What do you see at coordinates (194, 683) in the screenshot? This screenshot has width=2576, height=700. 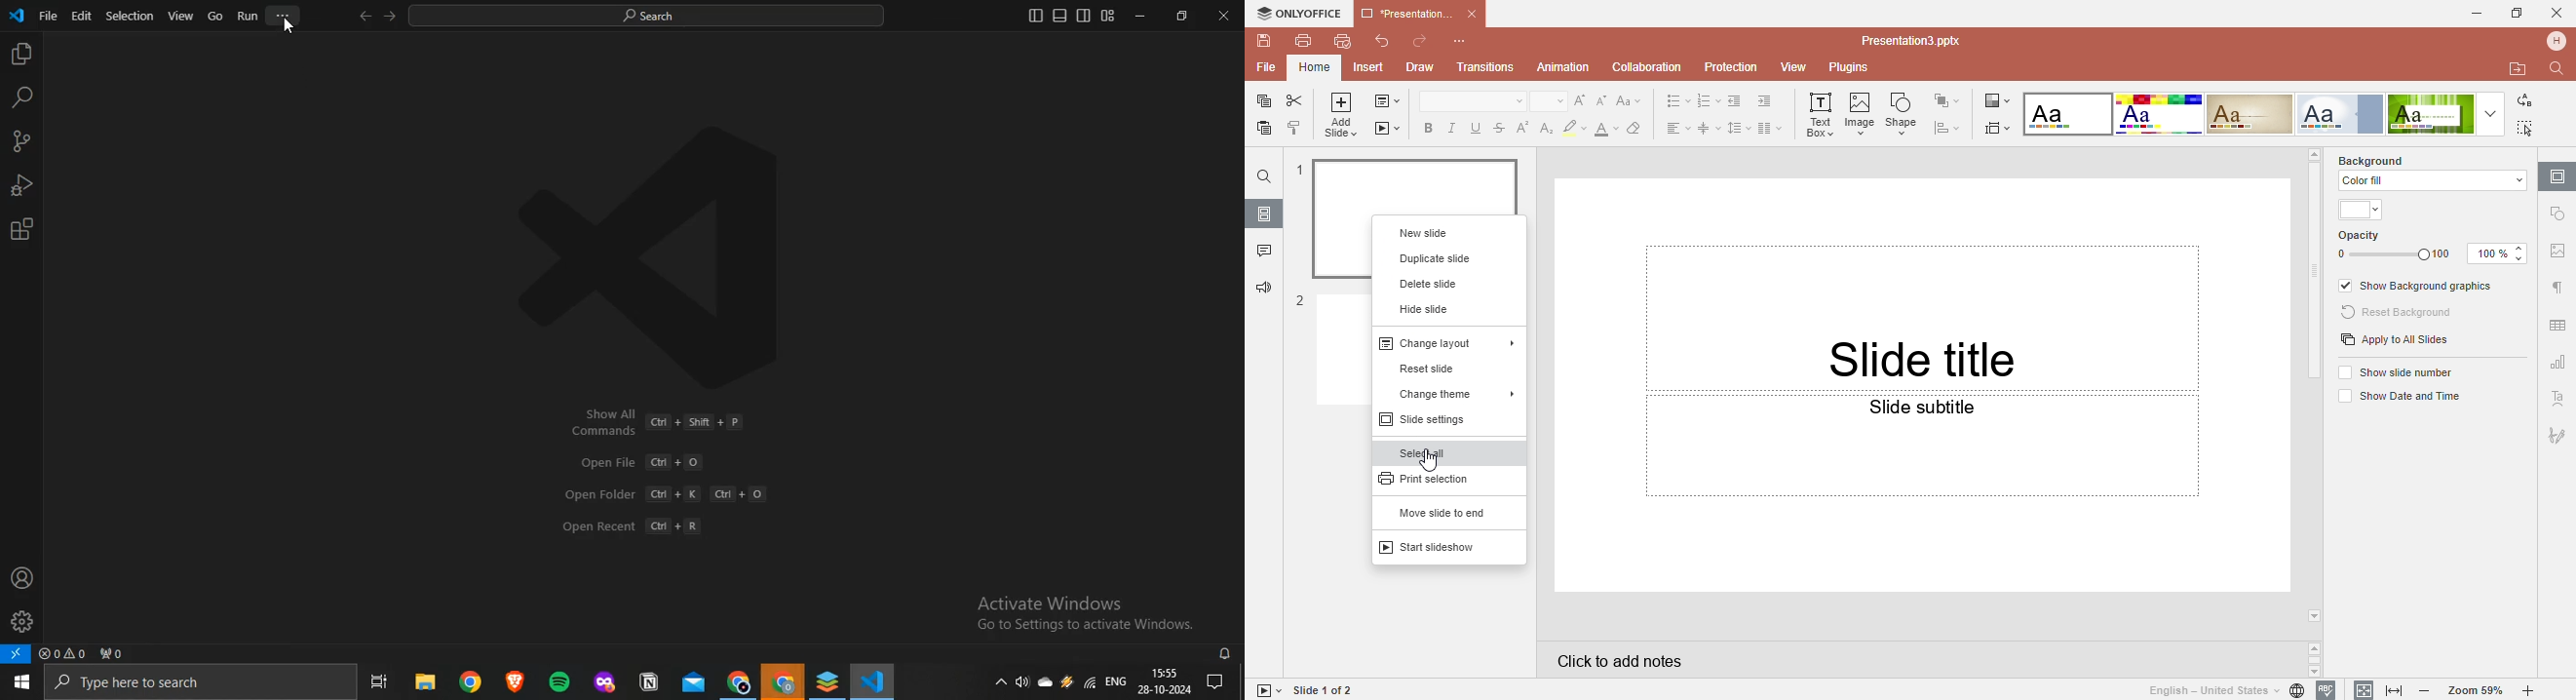 I see `search bar` at bounding box center [194, 683].